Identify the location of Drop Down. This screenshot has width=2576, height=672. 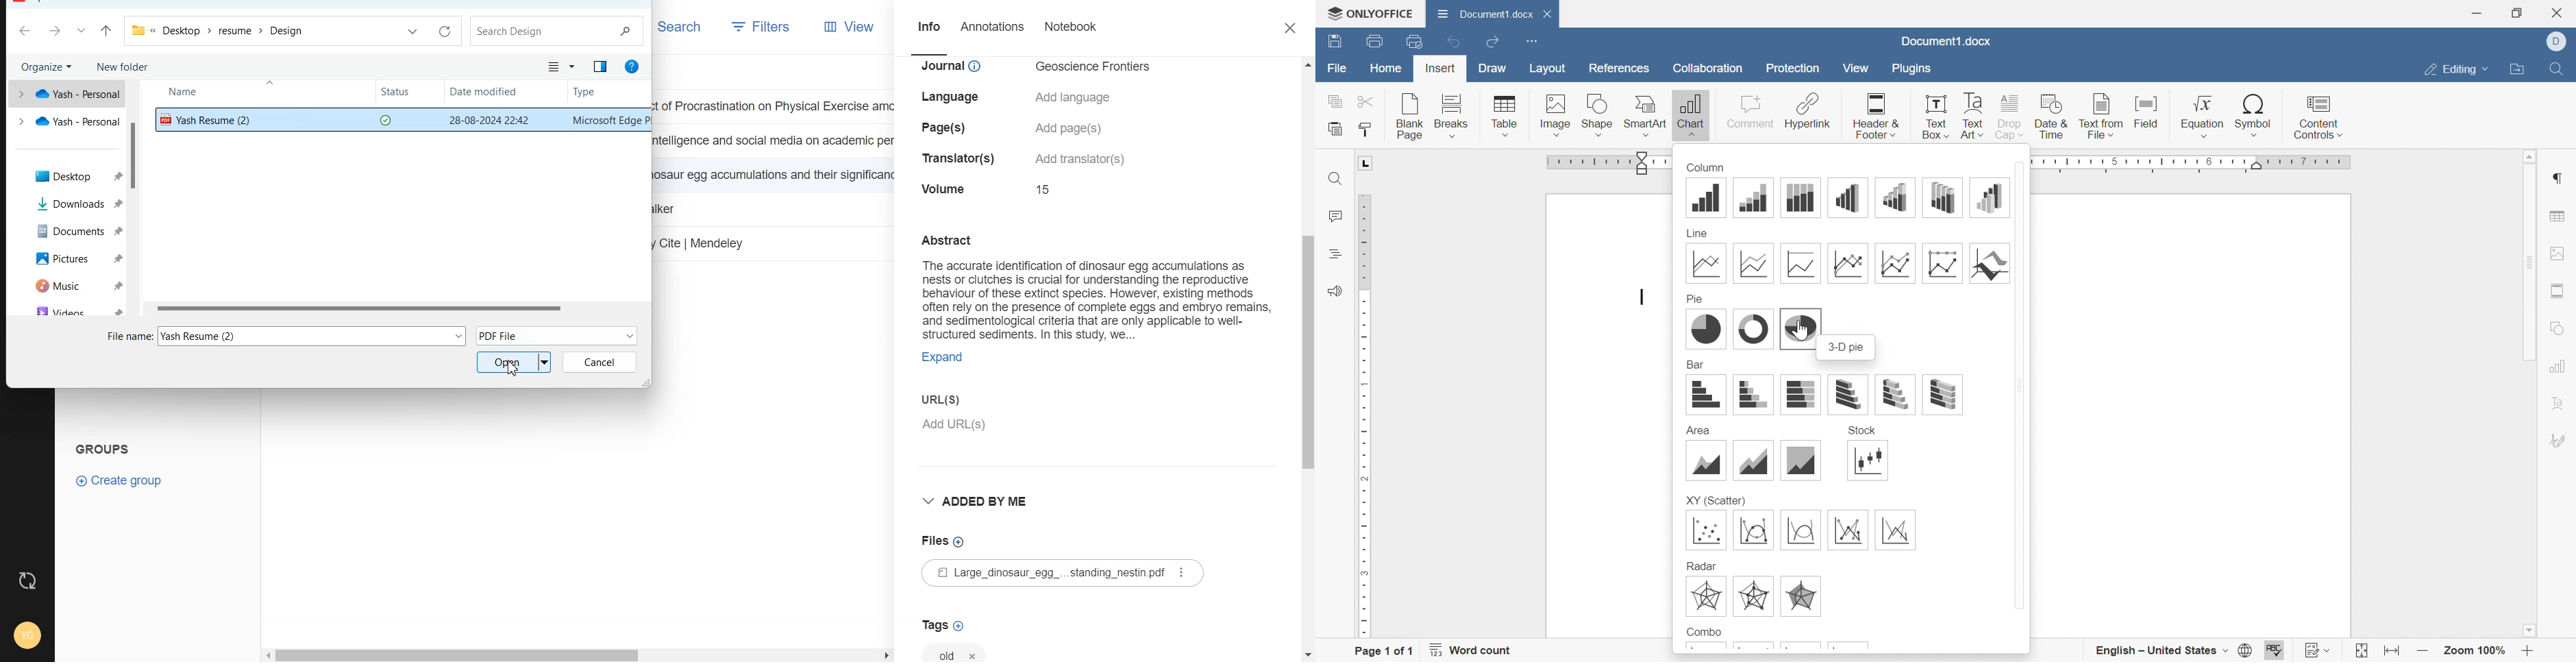
(2331, 650).